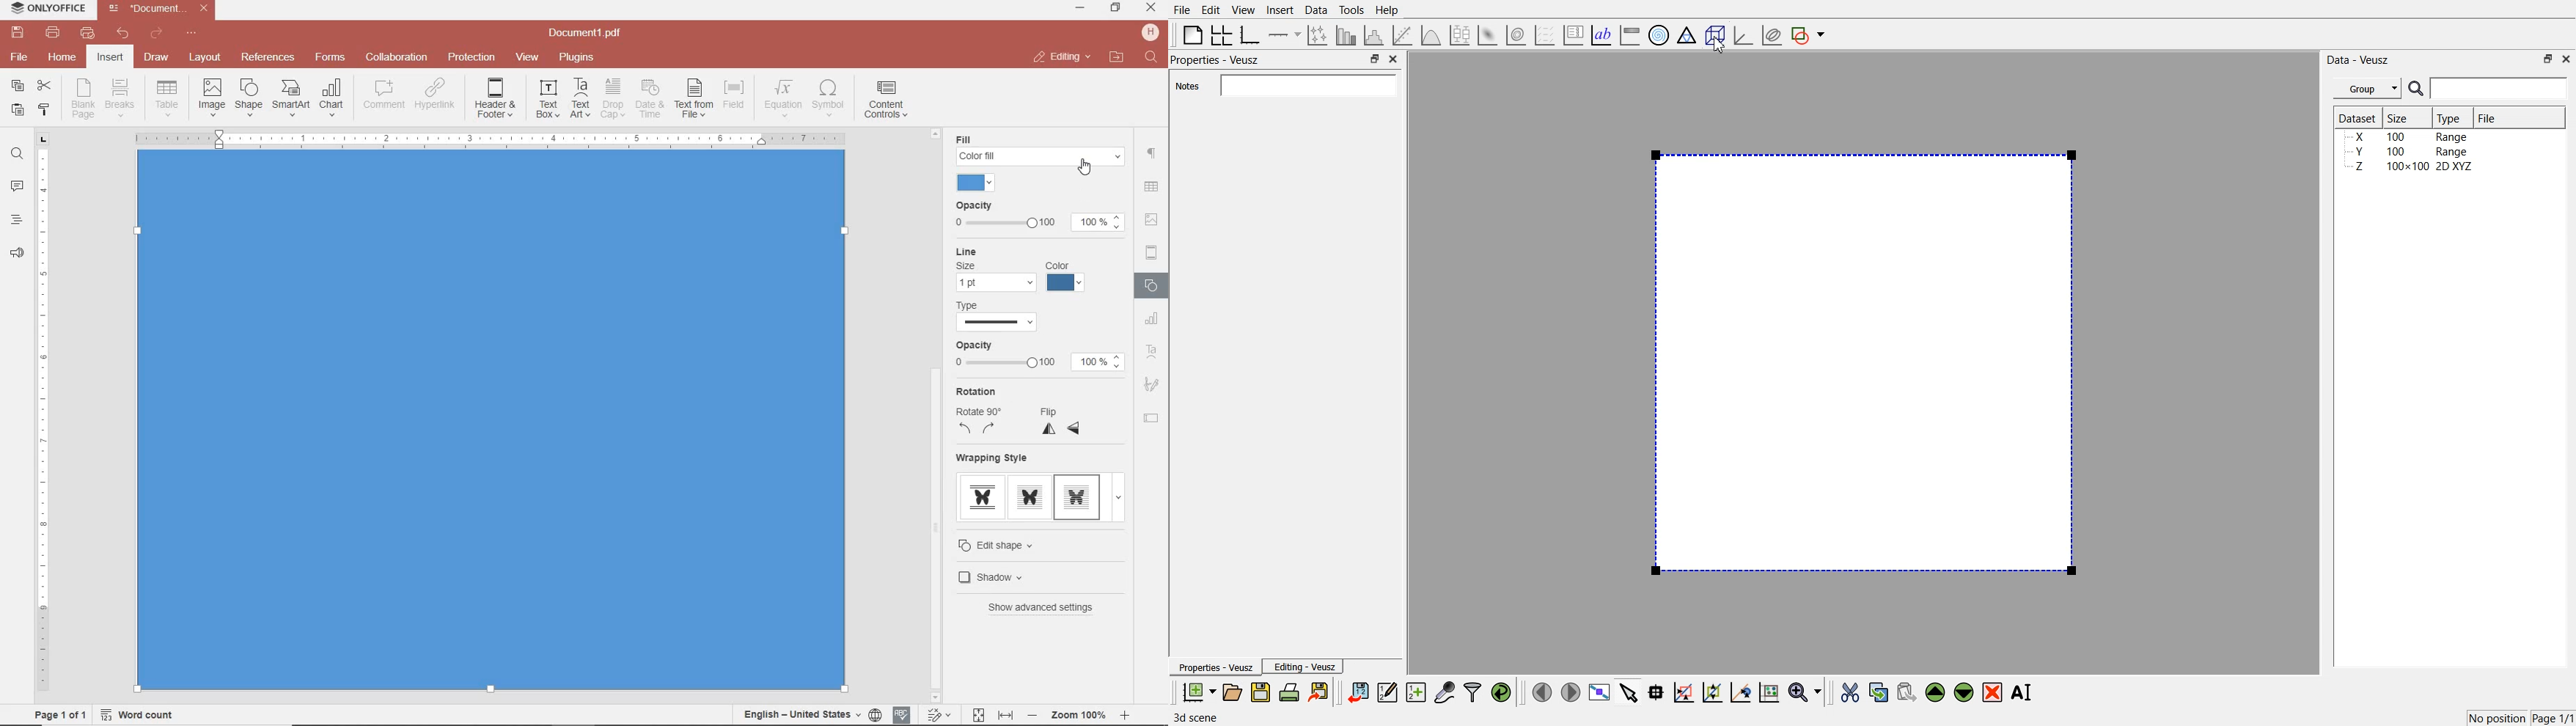  I want to click on Search Bar, so click(2489, 88).